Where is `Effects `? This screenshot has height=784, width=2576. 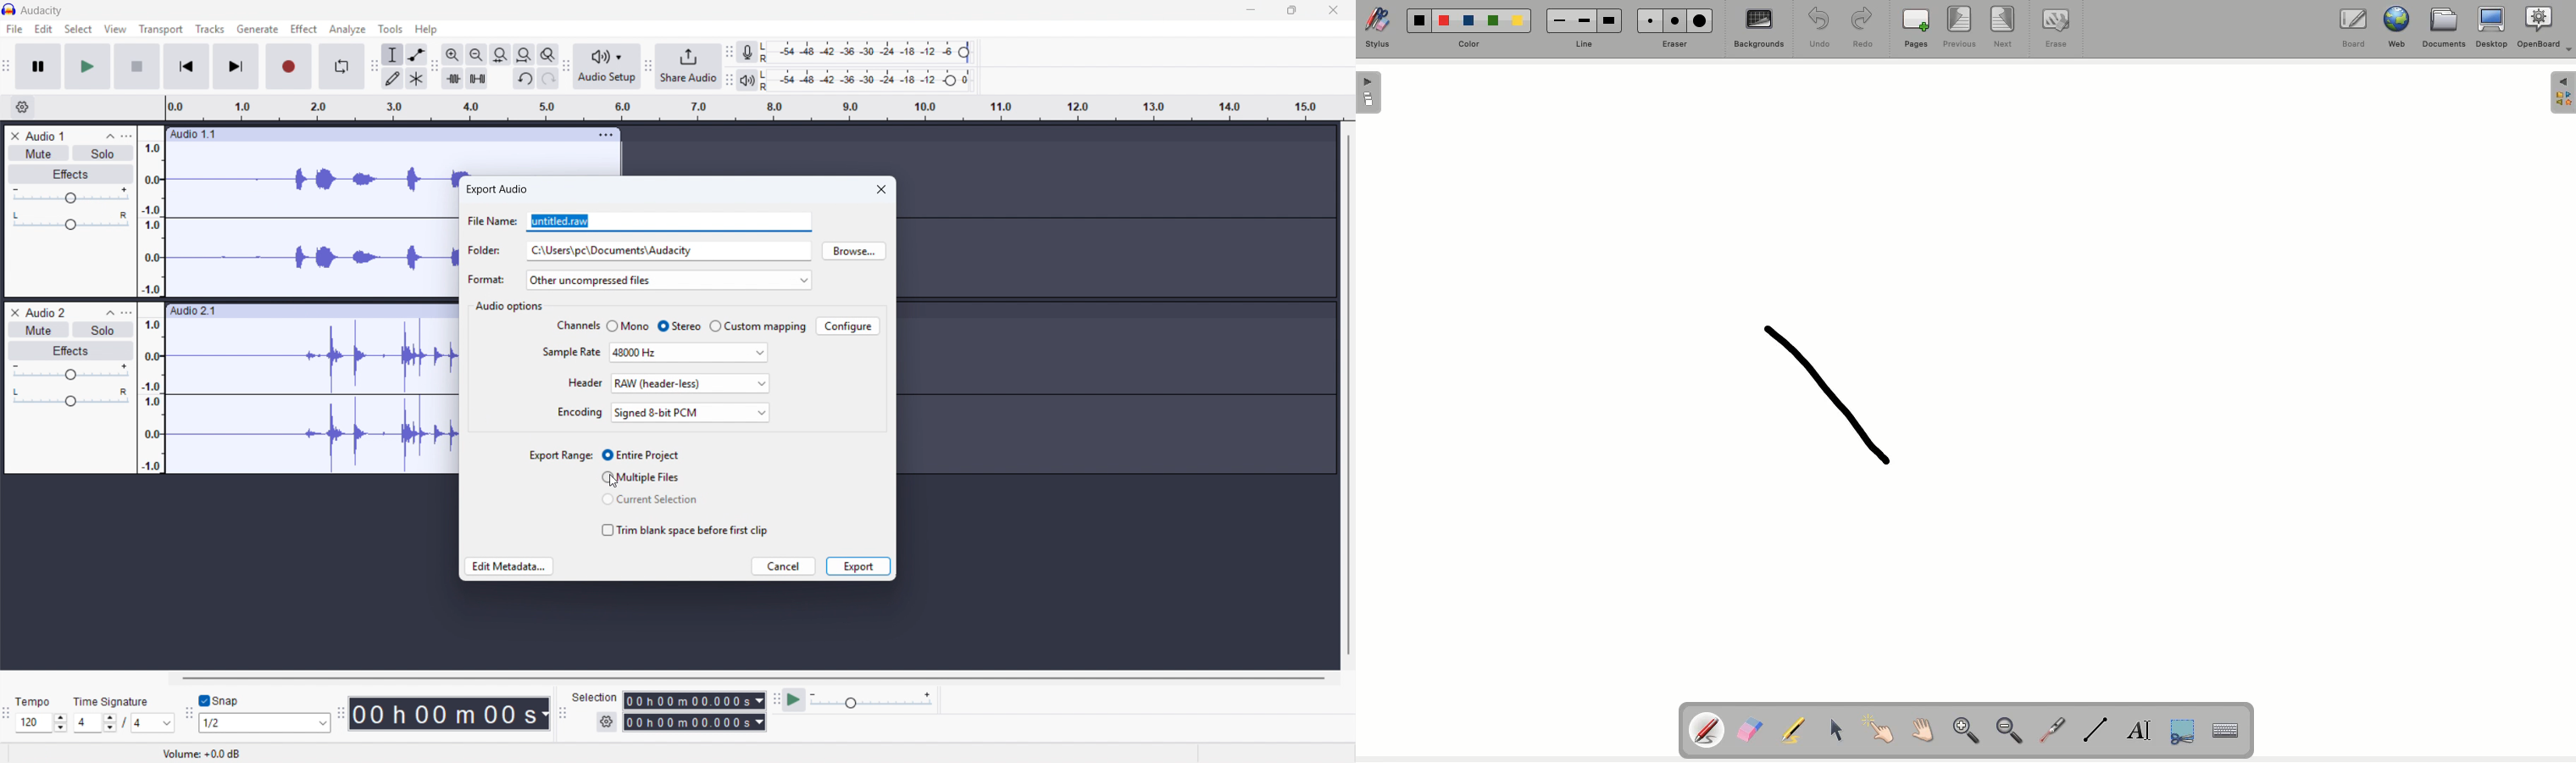
Effects  is located at coordinates (71, 351).